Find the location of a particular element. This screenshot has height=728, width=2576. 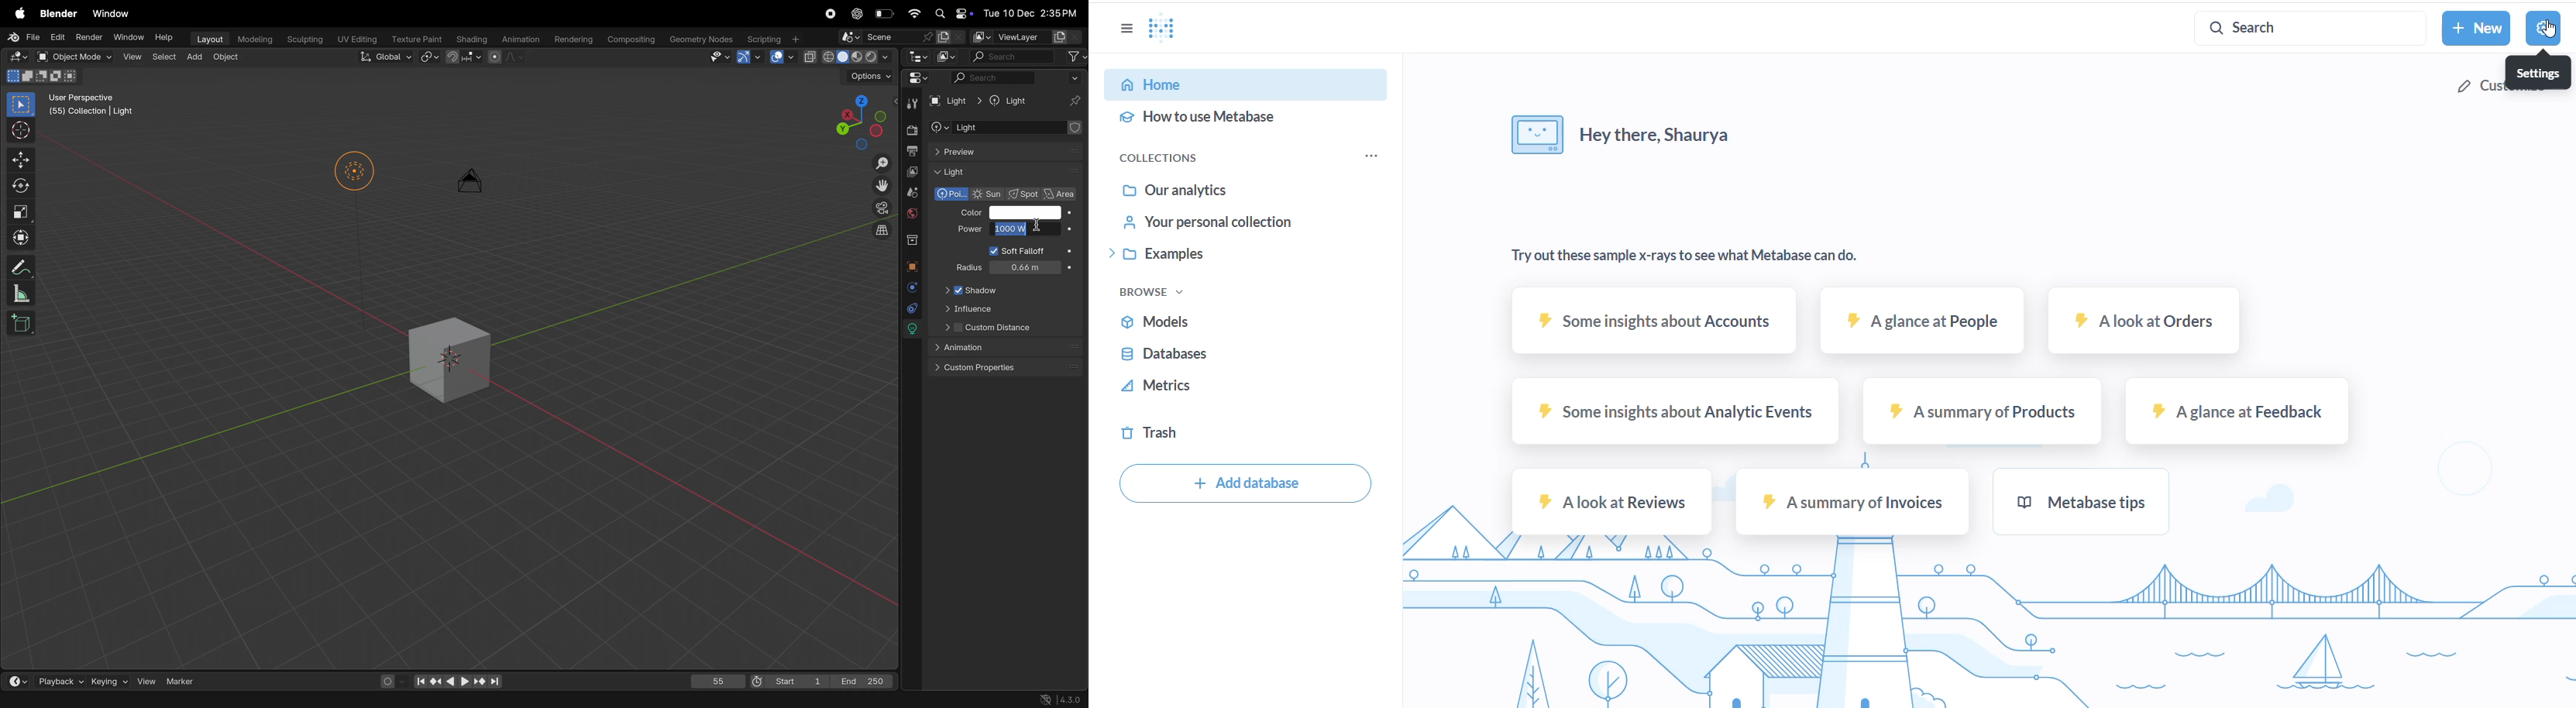

scene is located at coordinates (913, 194).